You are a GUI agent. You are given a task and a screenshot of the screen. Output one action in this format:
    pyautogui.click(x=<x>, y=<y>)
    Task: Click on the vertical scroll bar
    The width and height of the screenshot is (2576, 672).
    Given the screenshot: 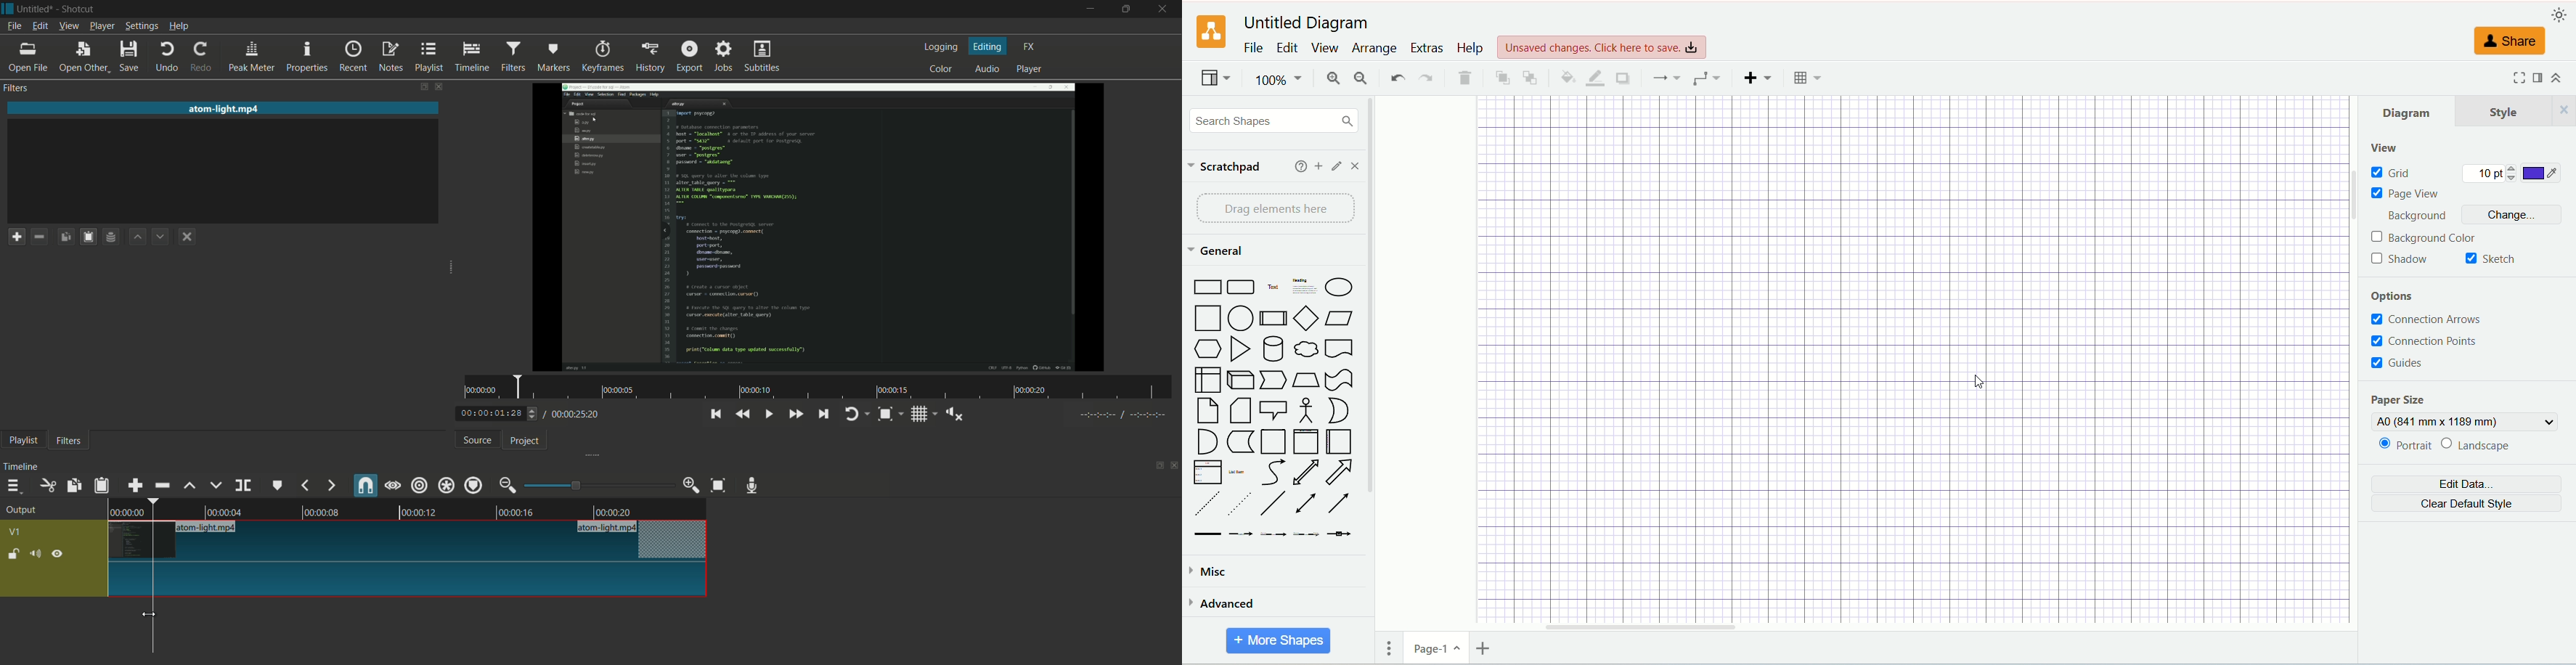 What is the action you would take?
    pyautogui.click(x=1371, y=381)
    